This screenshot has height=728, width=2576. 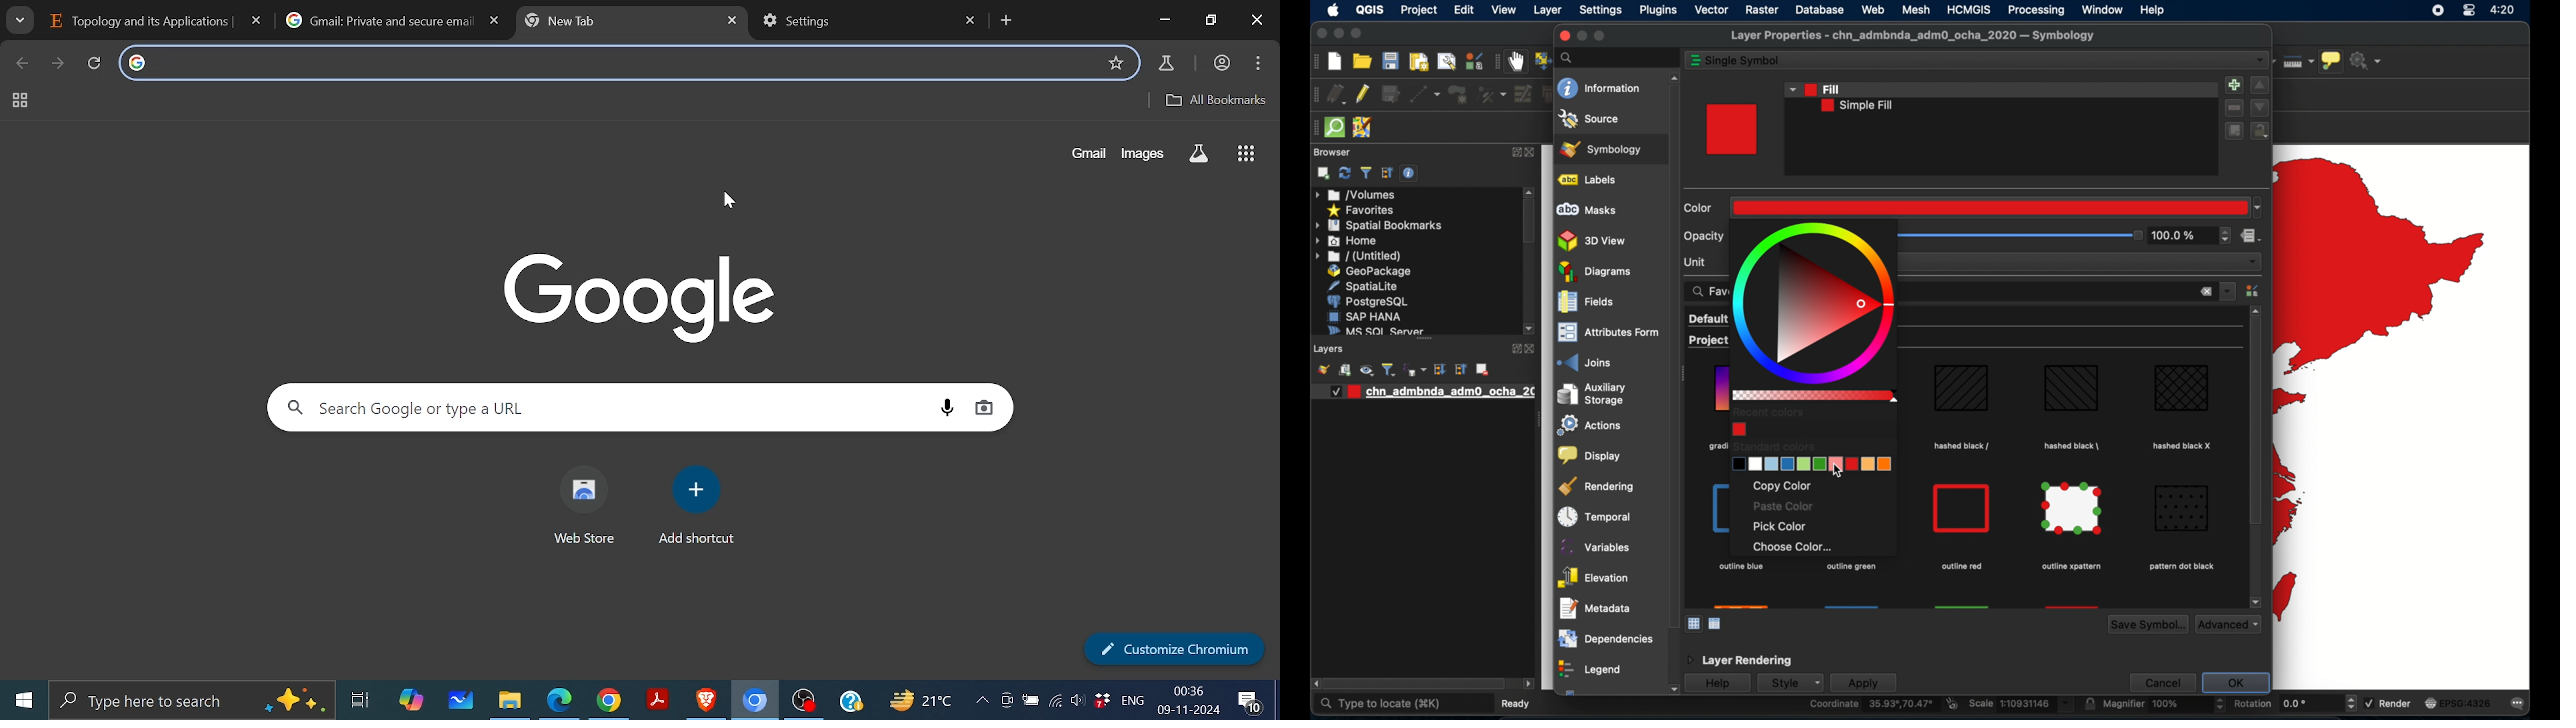 What do you see at coordinates (2191, 236) in the screenshot?
I see `opacity stepper buttons` at bounding box center [2191, 236].